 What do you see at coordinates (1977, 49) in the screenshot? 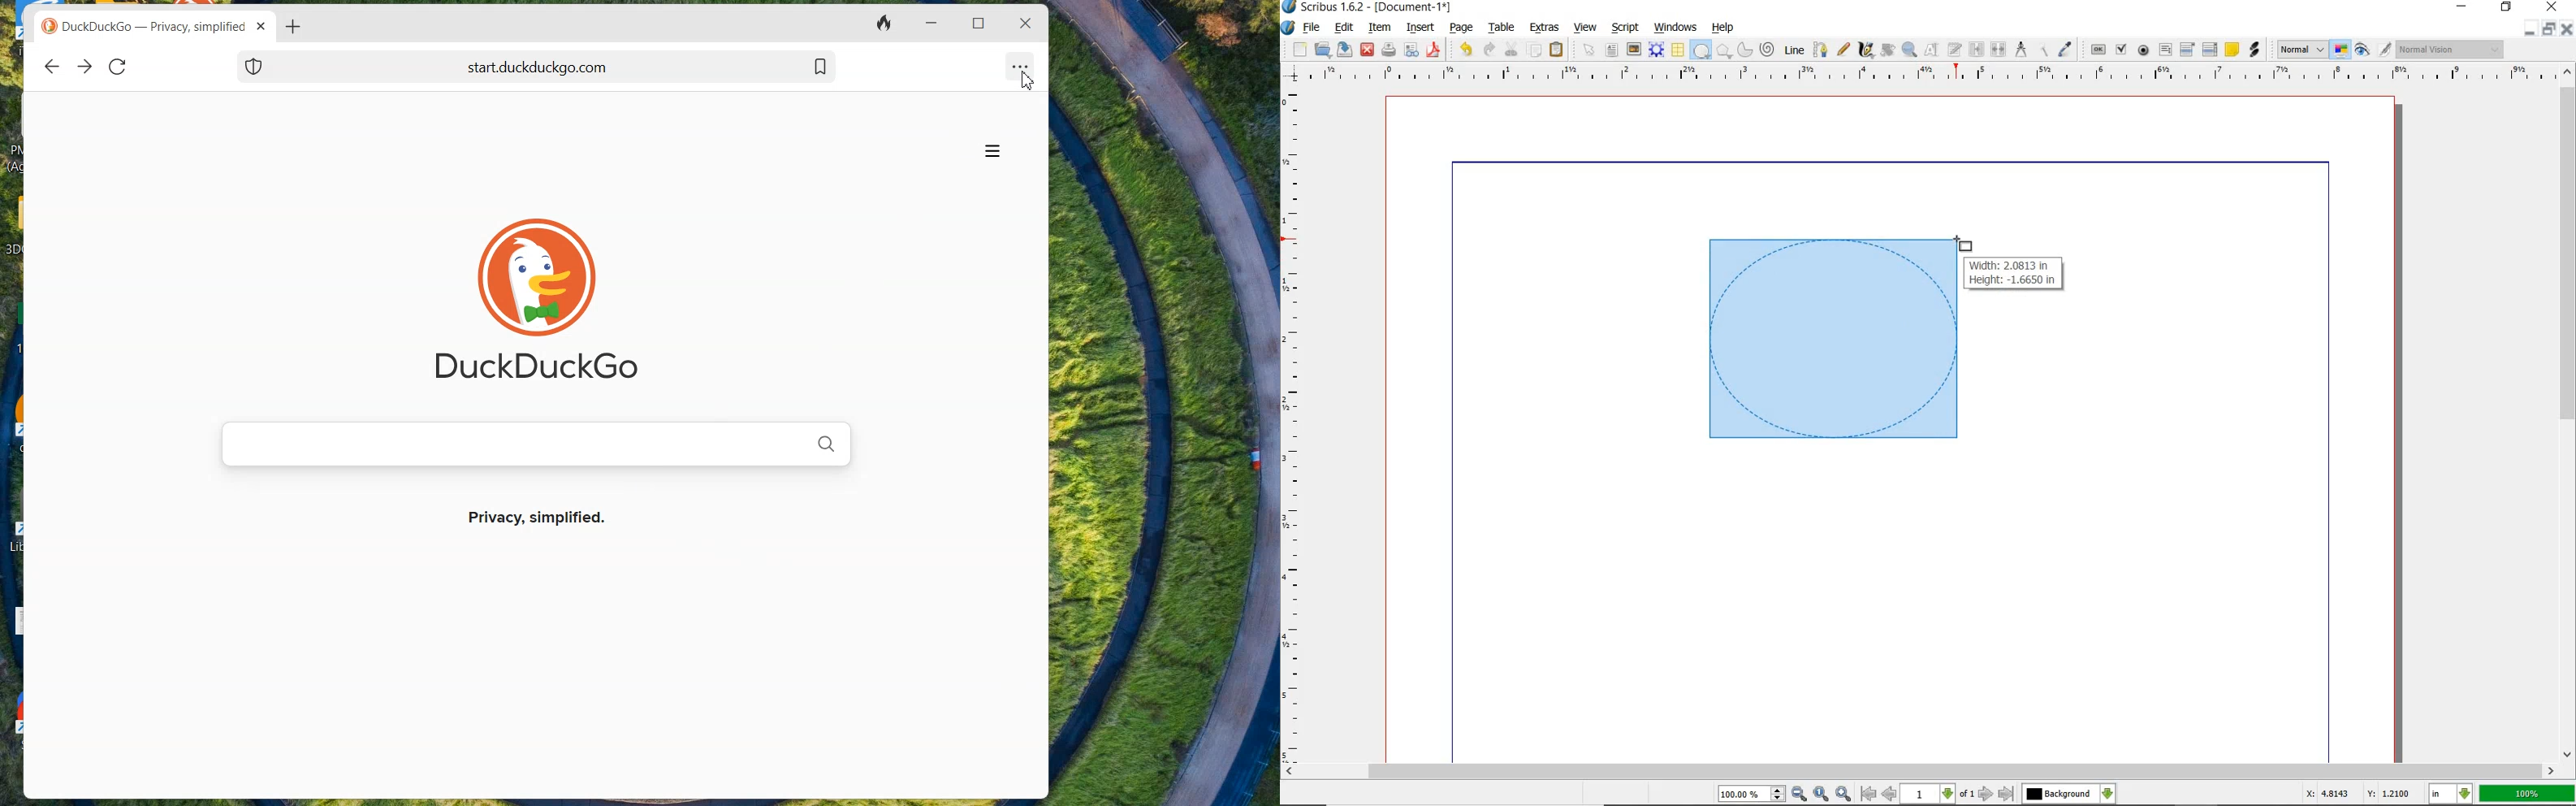
I see `LINK TEXT FRAME` at bounding box center [1977, 49].